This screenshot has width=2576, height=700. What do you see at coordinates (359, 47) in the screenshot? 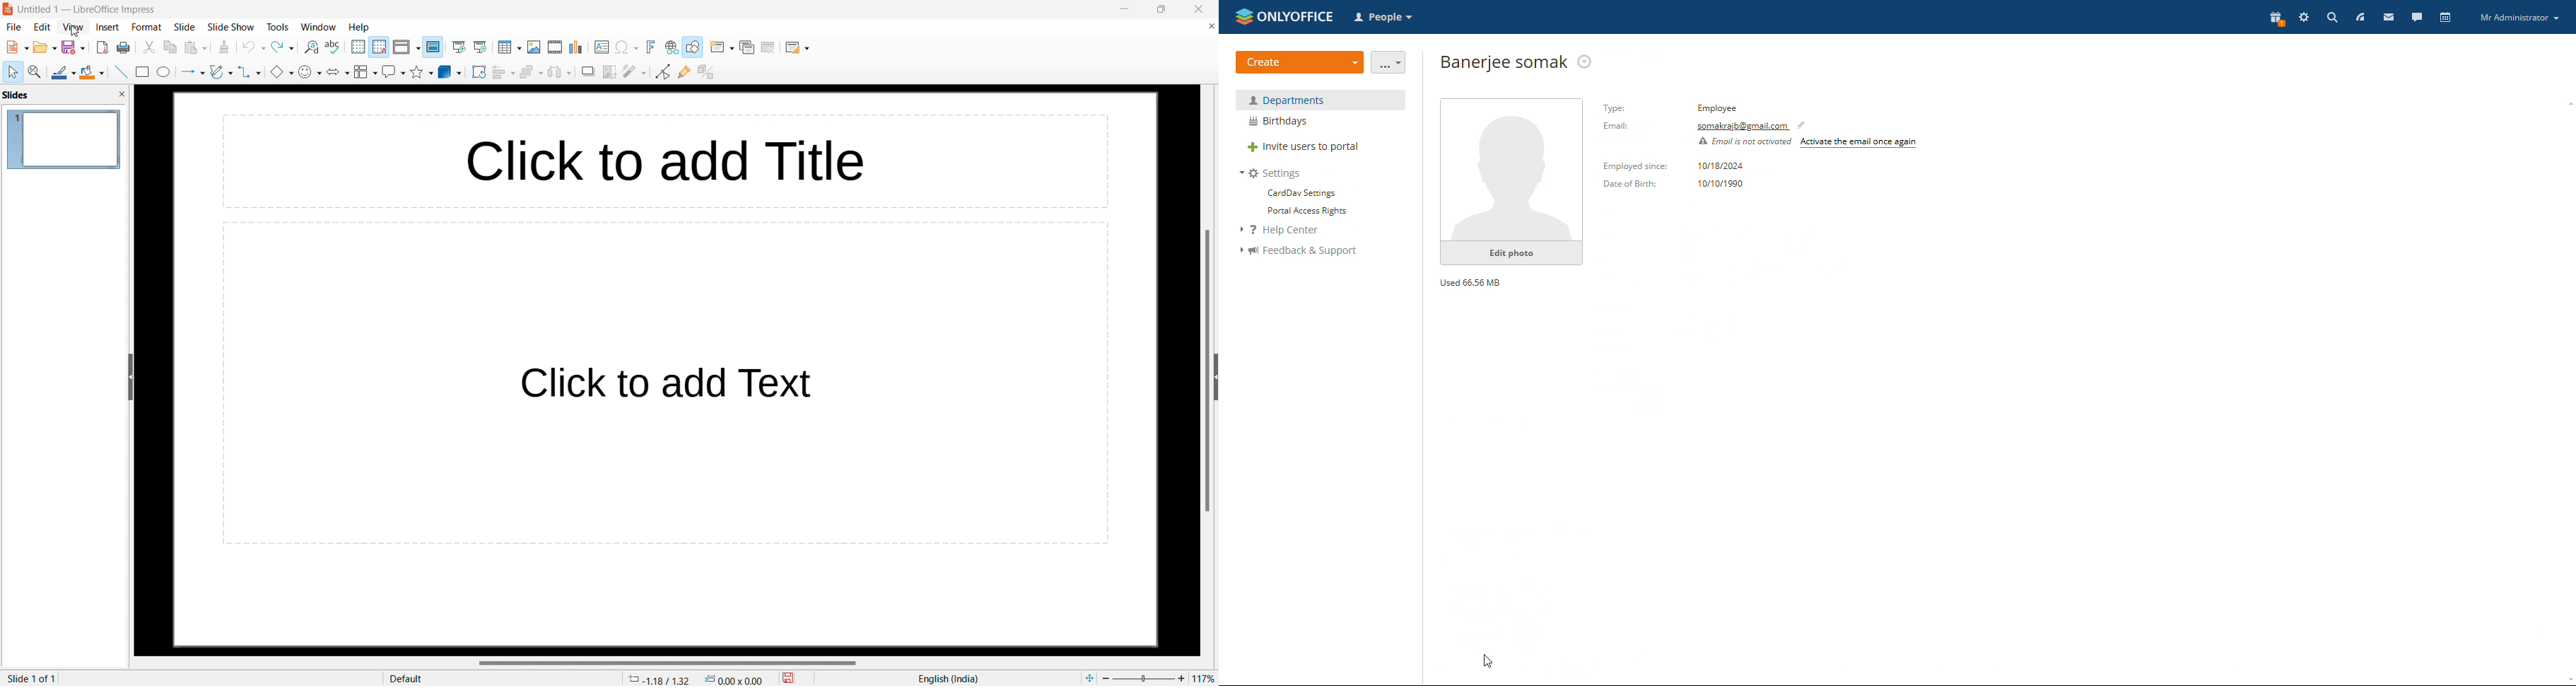
I see `display grid` at bounding box center [359, 47].